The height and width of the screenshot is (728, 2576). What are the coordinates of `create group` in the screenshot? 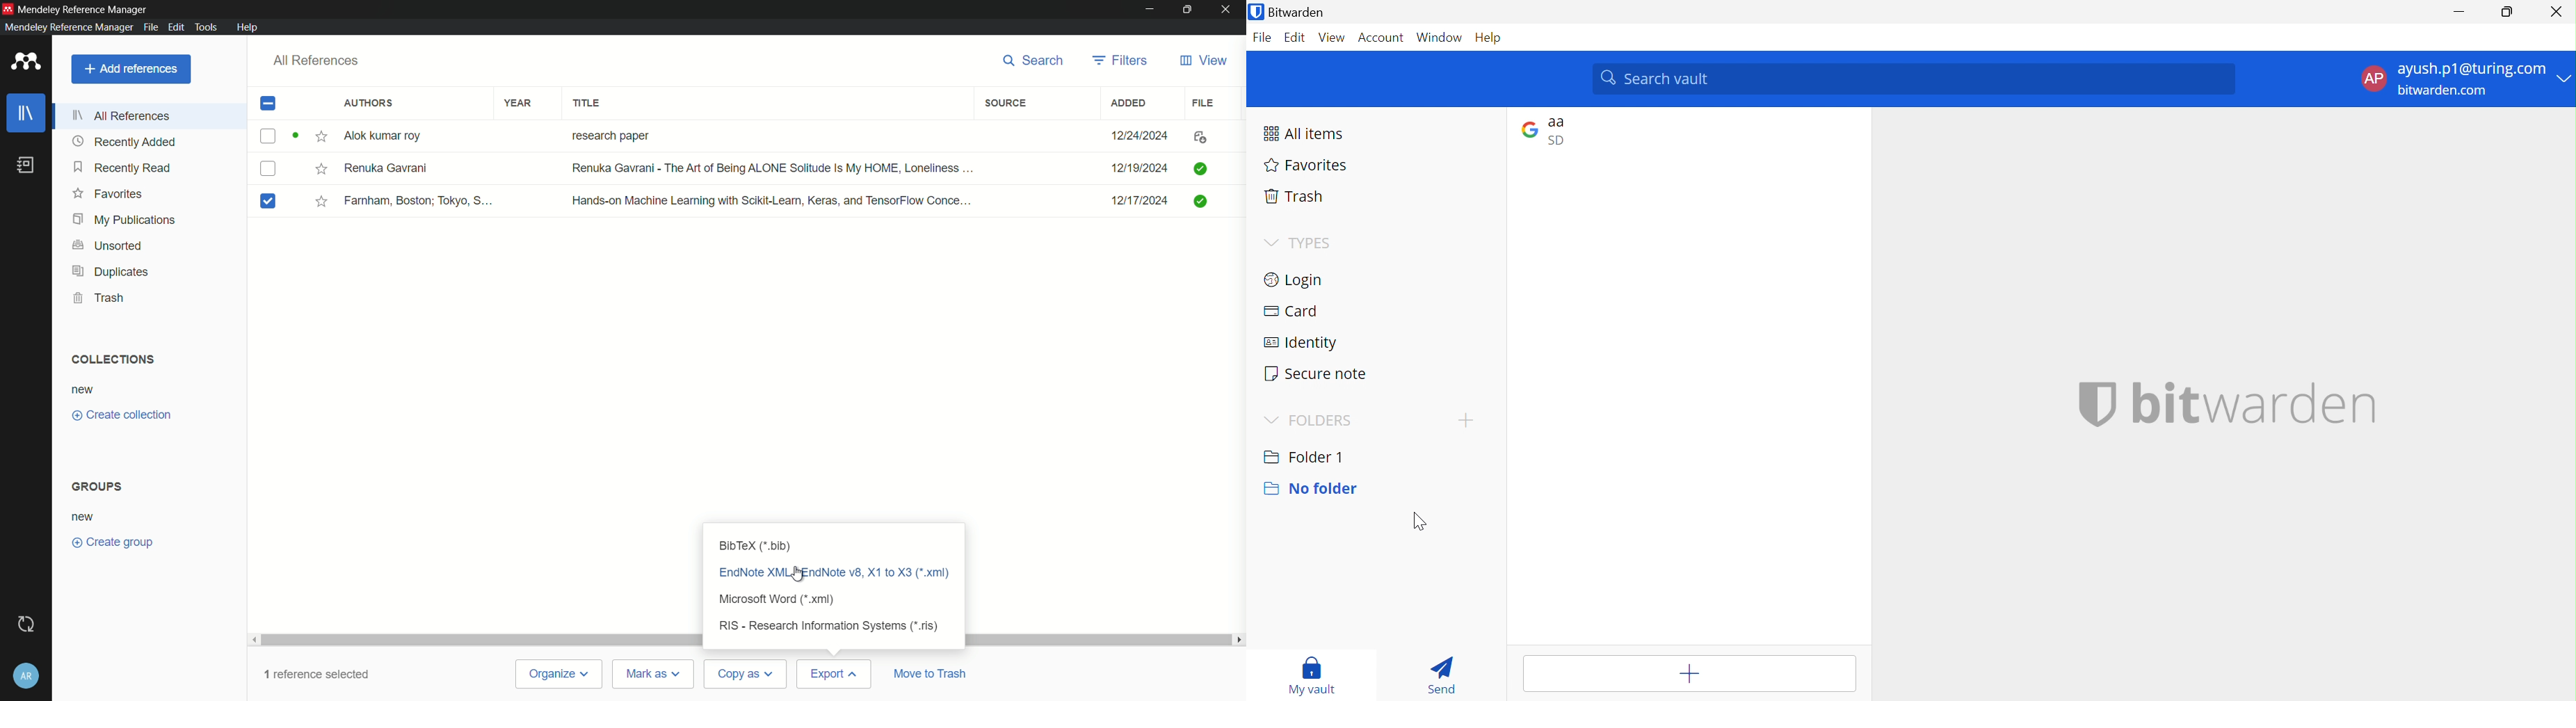 It's located at (110, 541).